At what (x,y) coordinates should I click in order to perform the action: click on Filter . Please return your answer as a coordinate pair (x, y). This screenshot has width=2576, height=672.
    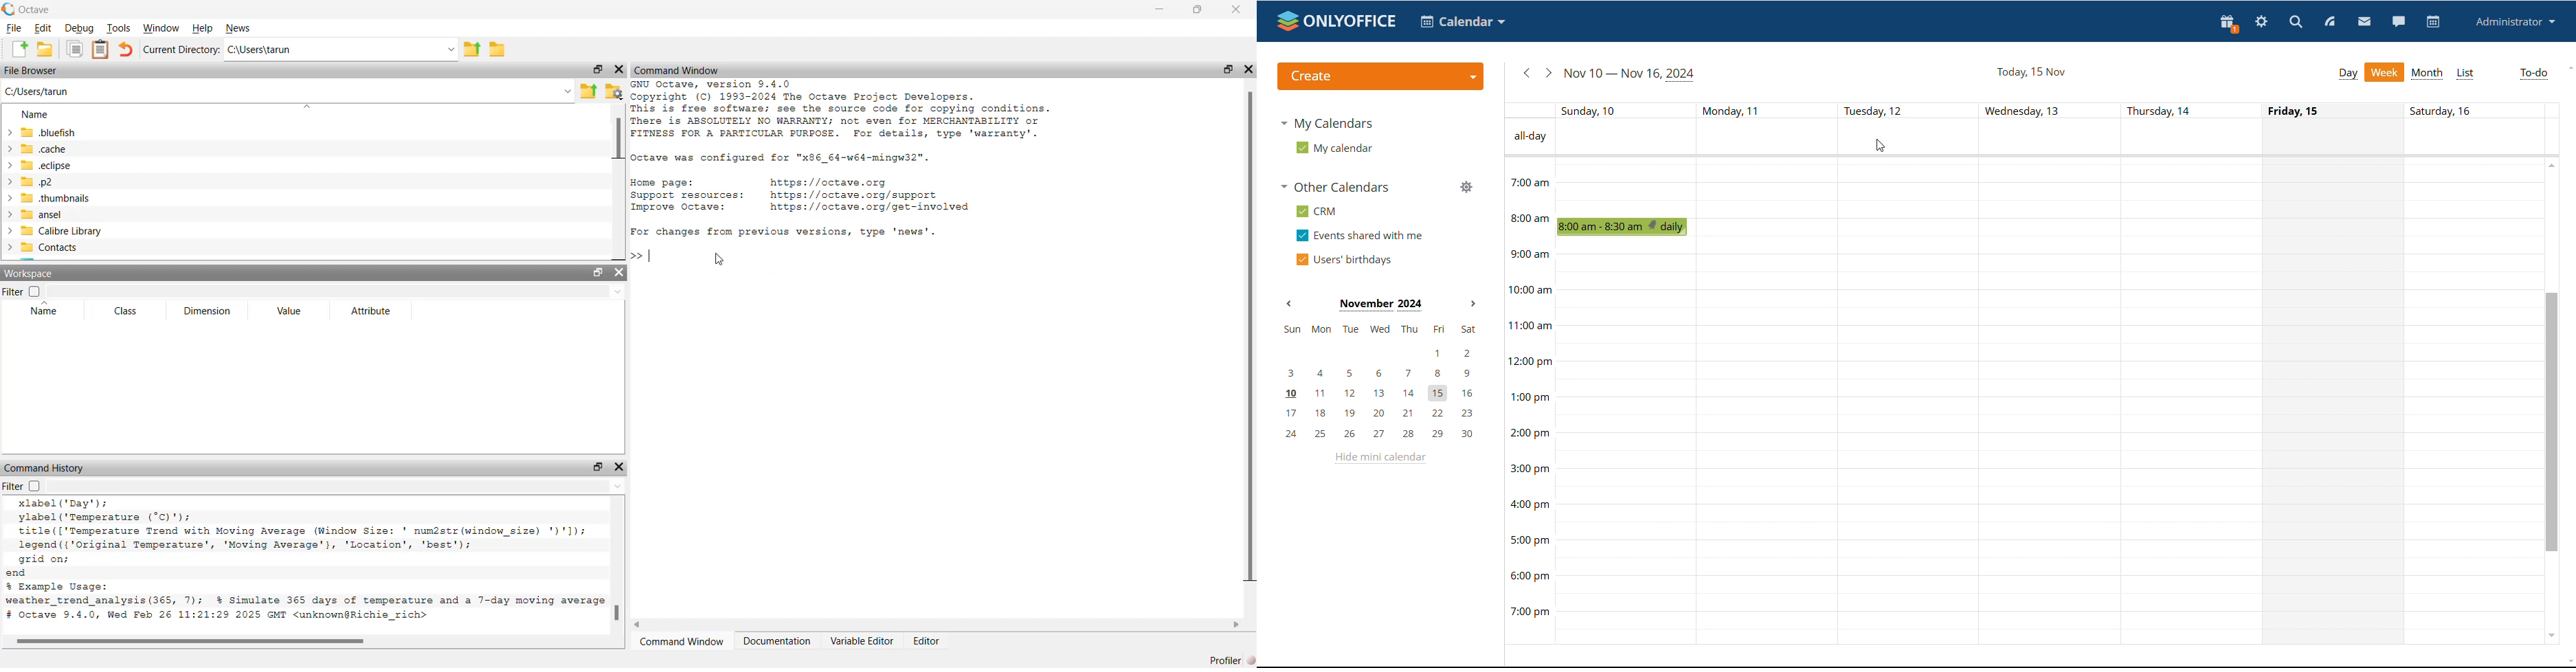
    Looking at the image, I should click on (25, 292).